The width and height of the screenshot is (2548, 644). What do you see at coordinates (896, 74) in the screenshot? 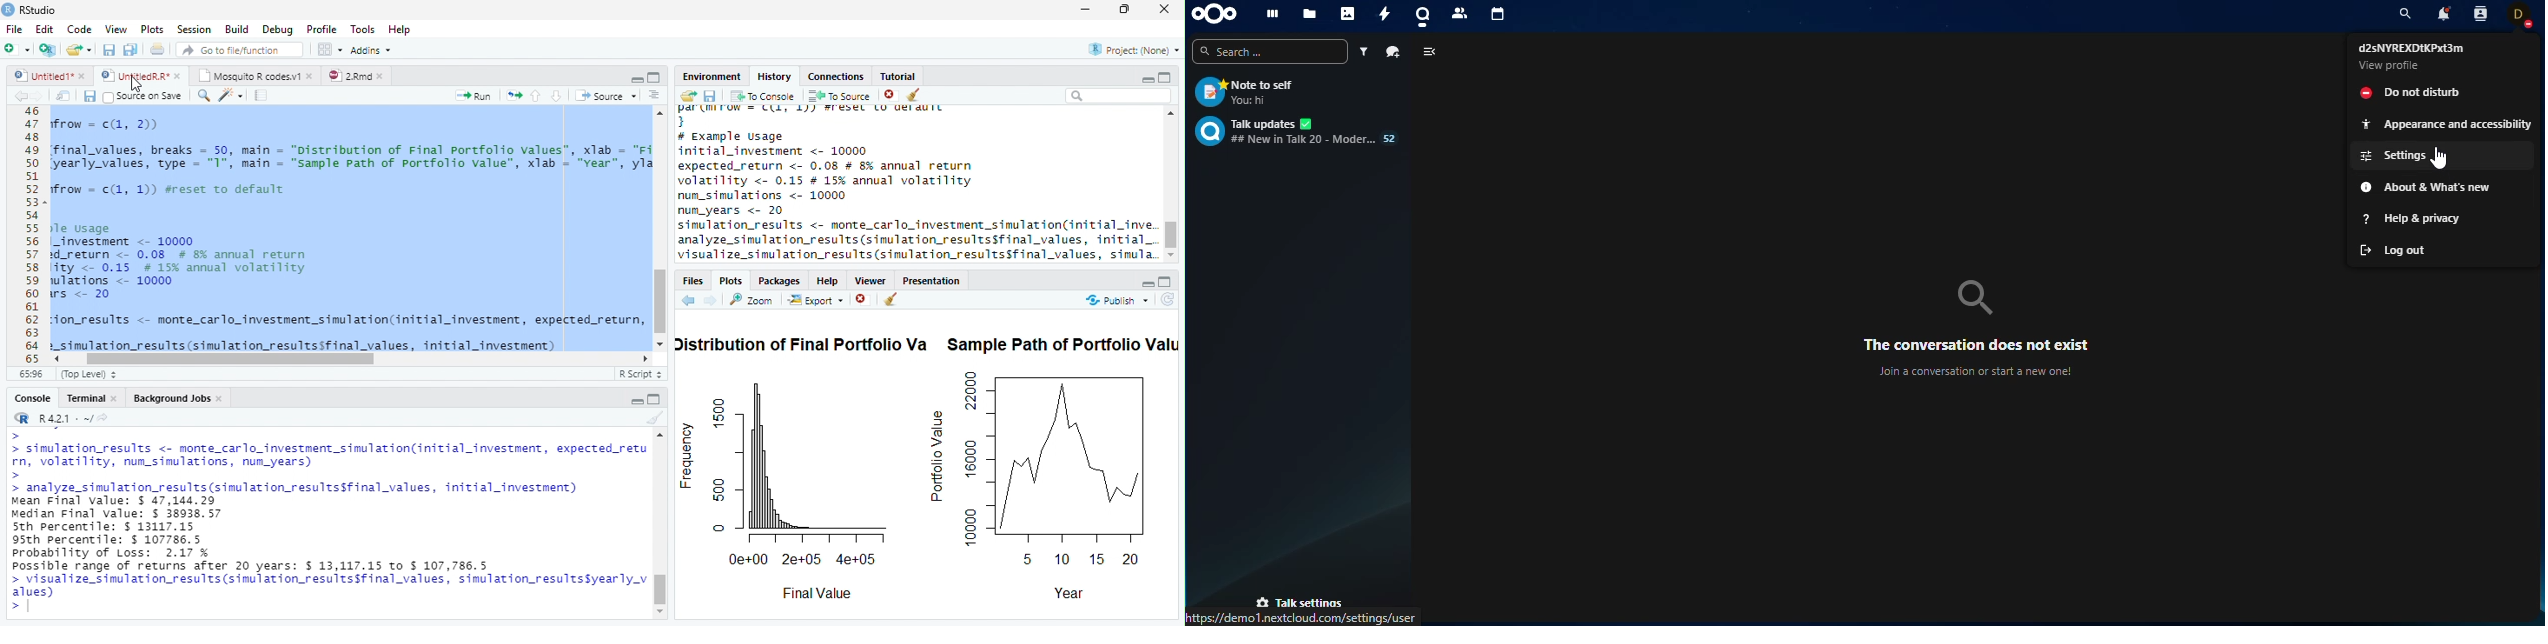
I see `Tutorial` at bounding box center [896, 74].